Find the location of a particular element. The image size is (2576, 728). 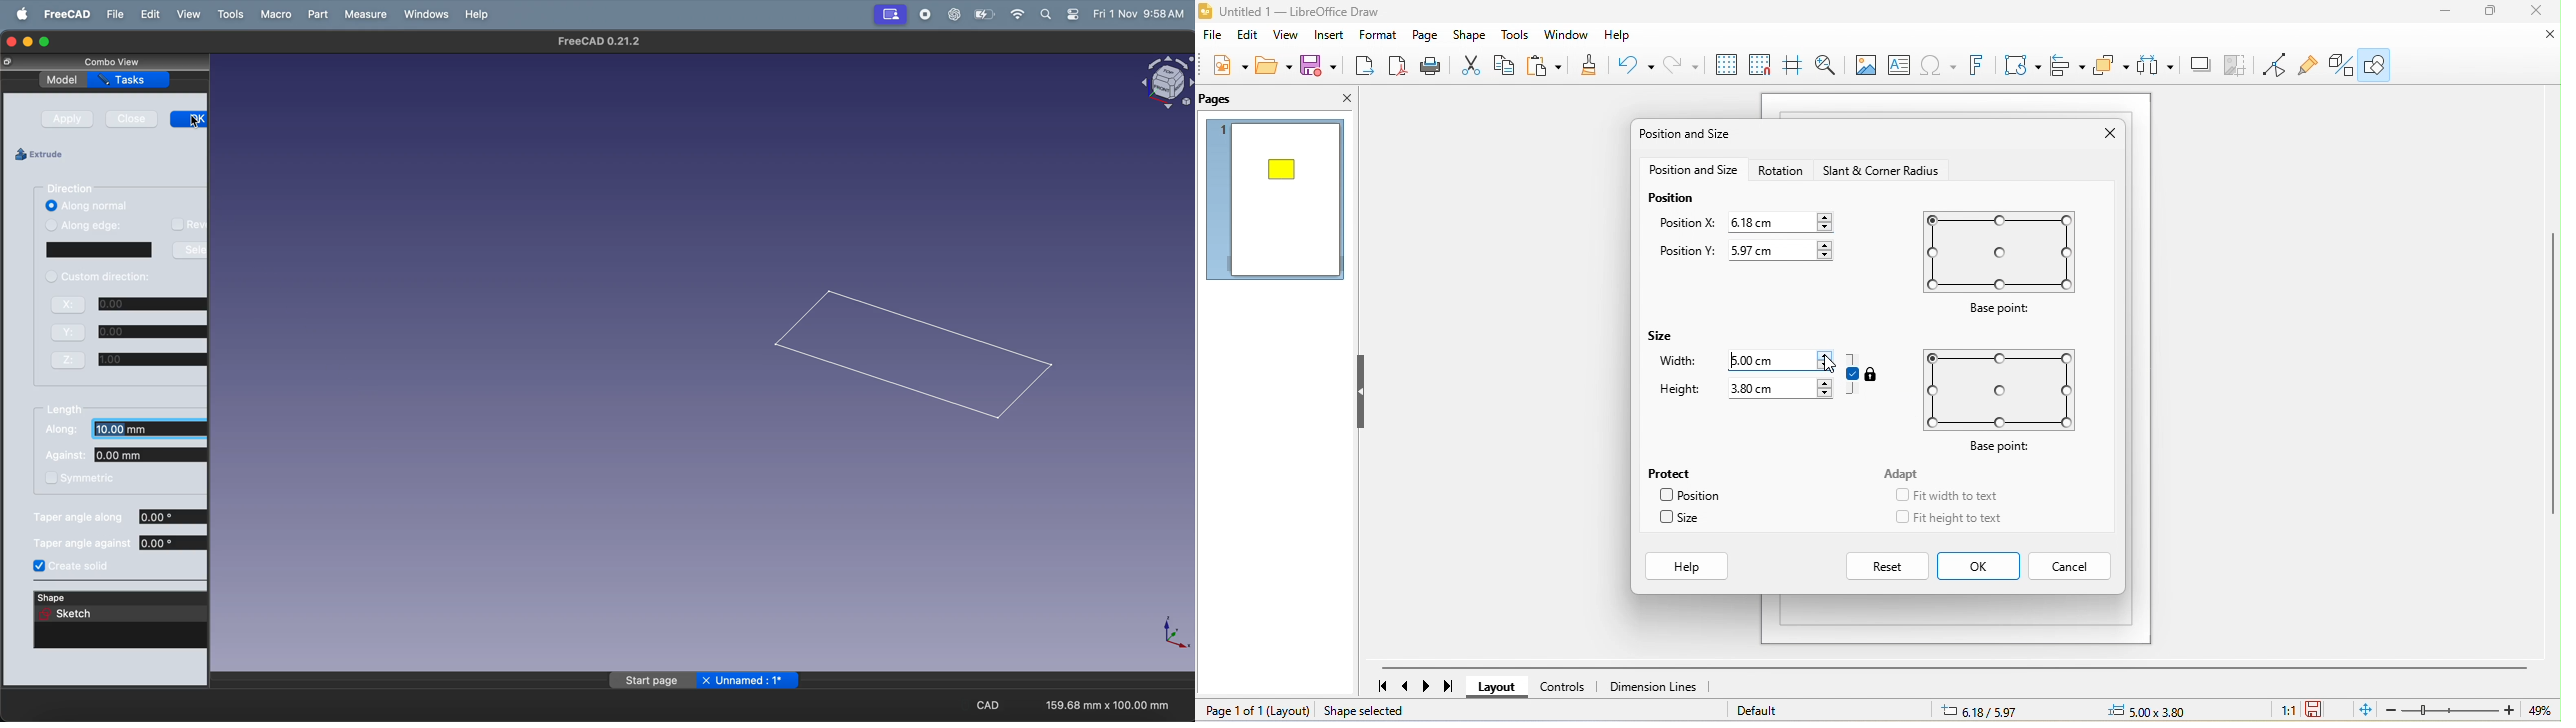

apply is located at coordinates (68, 119).